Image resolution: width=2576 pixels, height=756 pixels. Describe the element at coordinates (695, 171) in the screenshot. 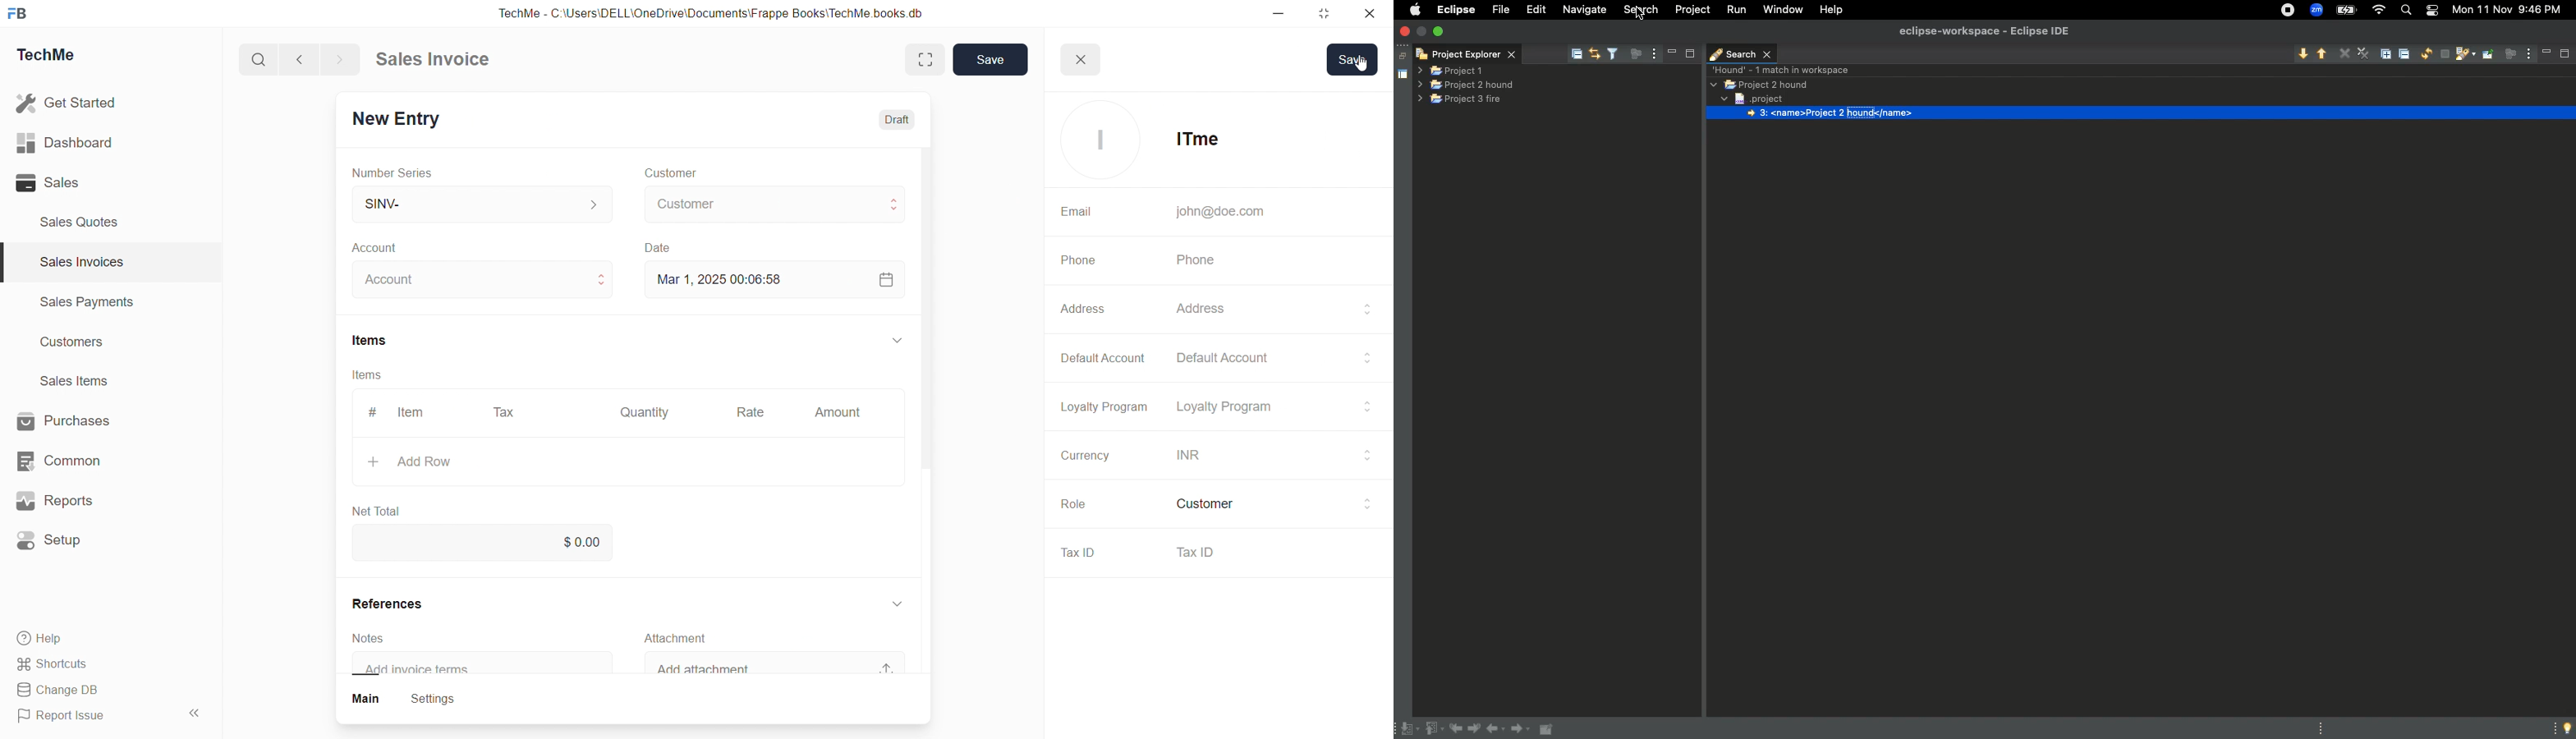

I see `Customer` at that location.